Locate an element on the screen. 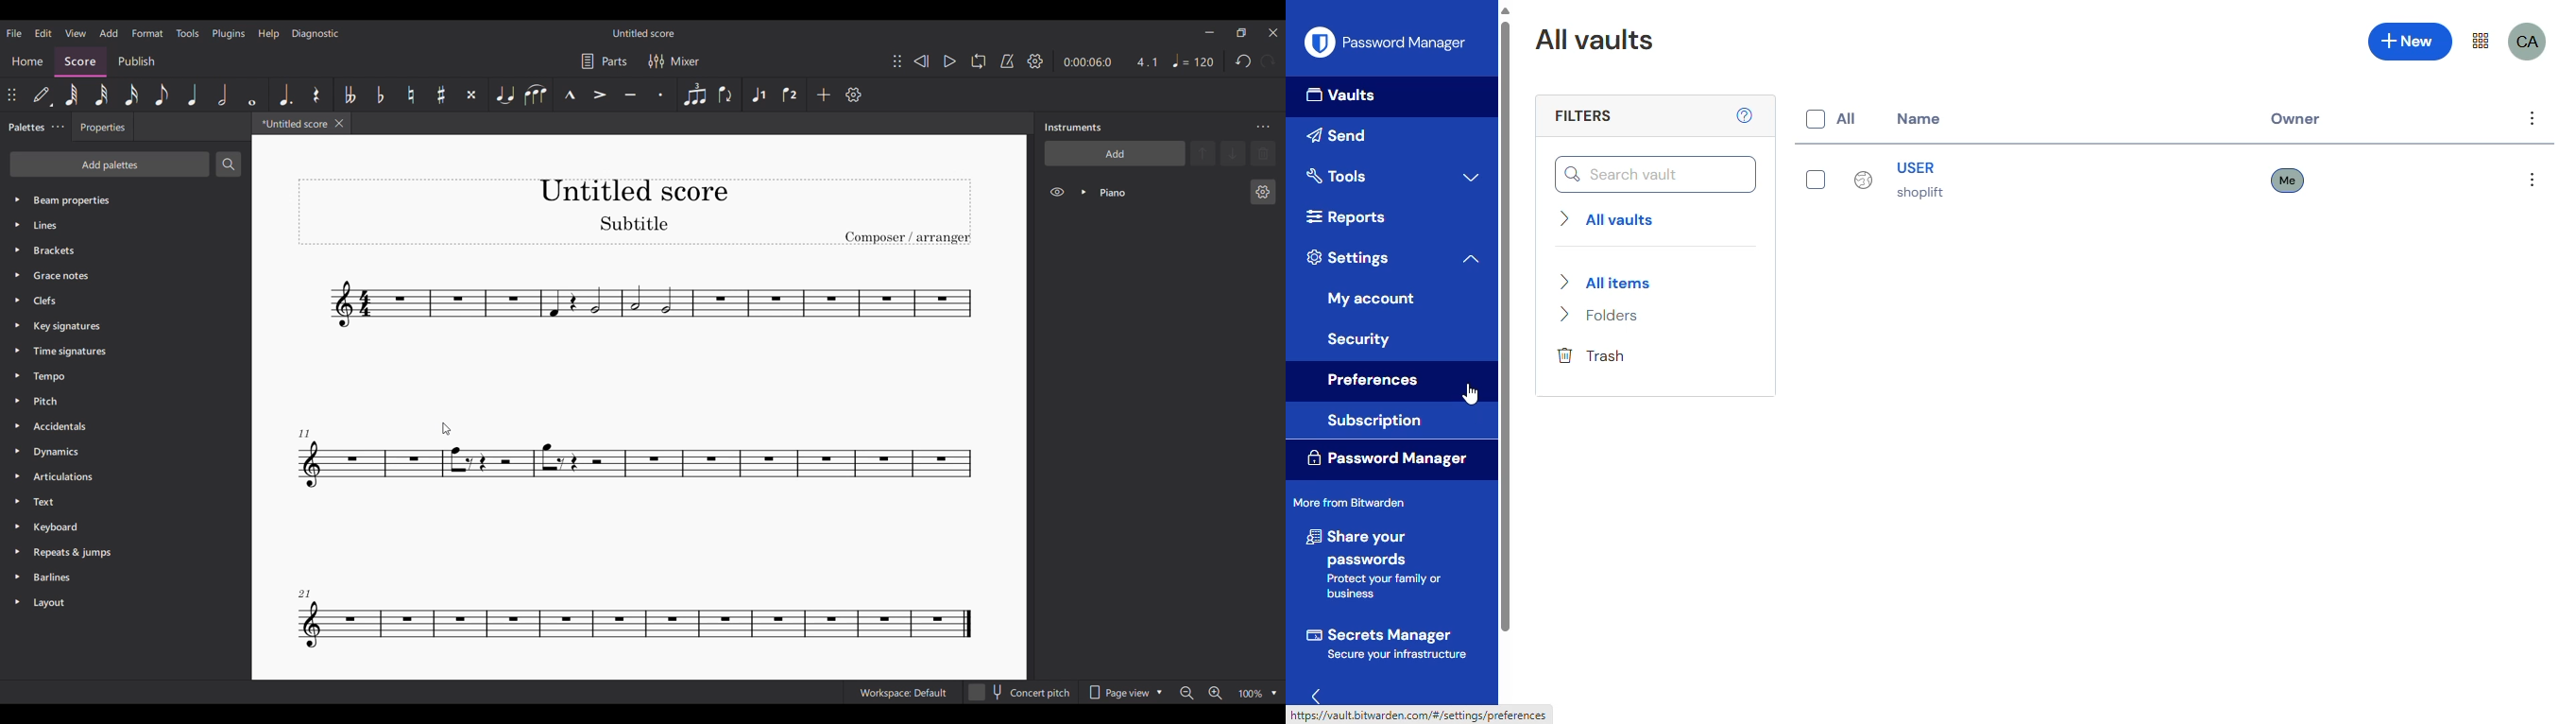 This screenshot has height=728, width=2576. Key signatures is located at coordinates (123, 327).